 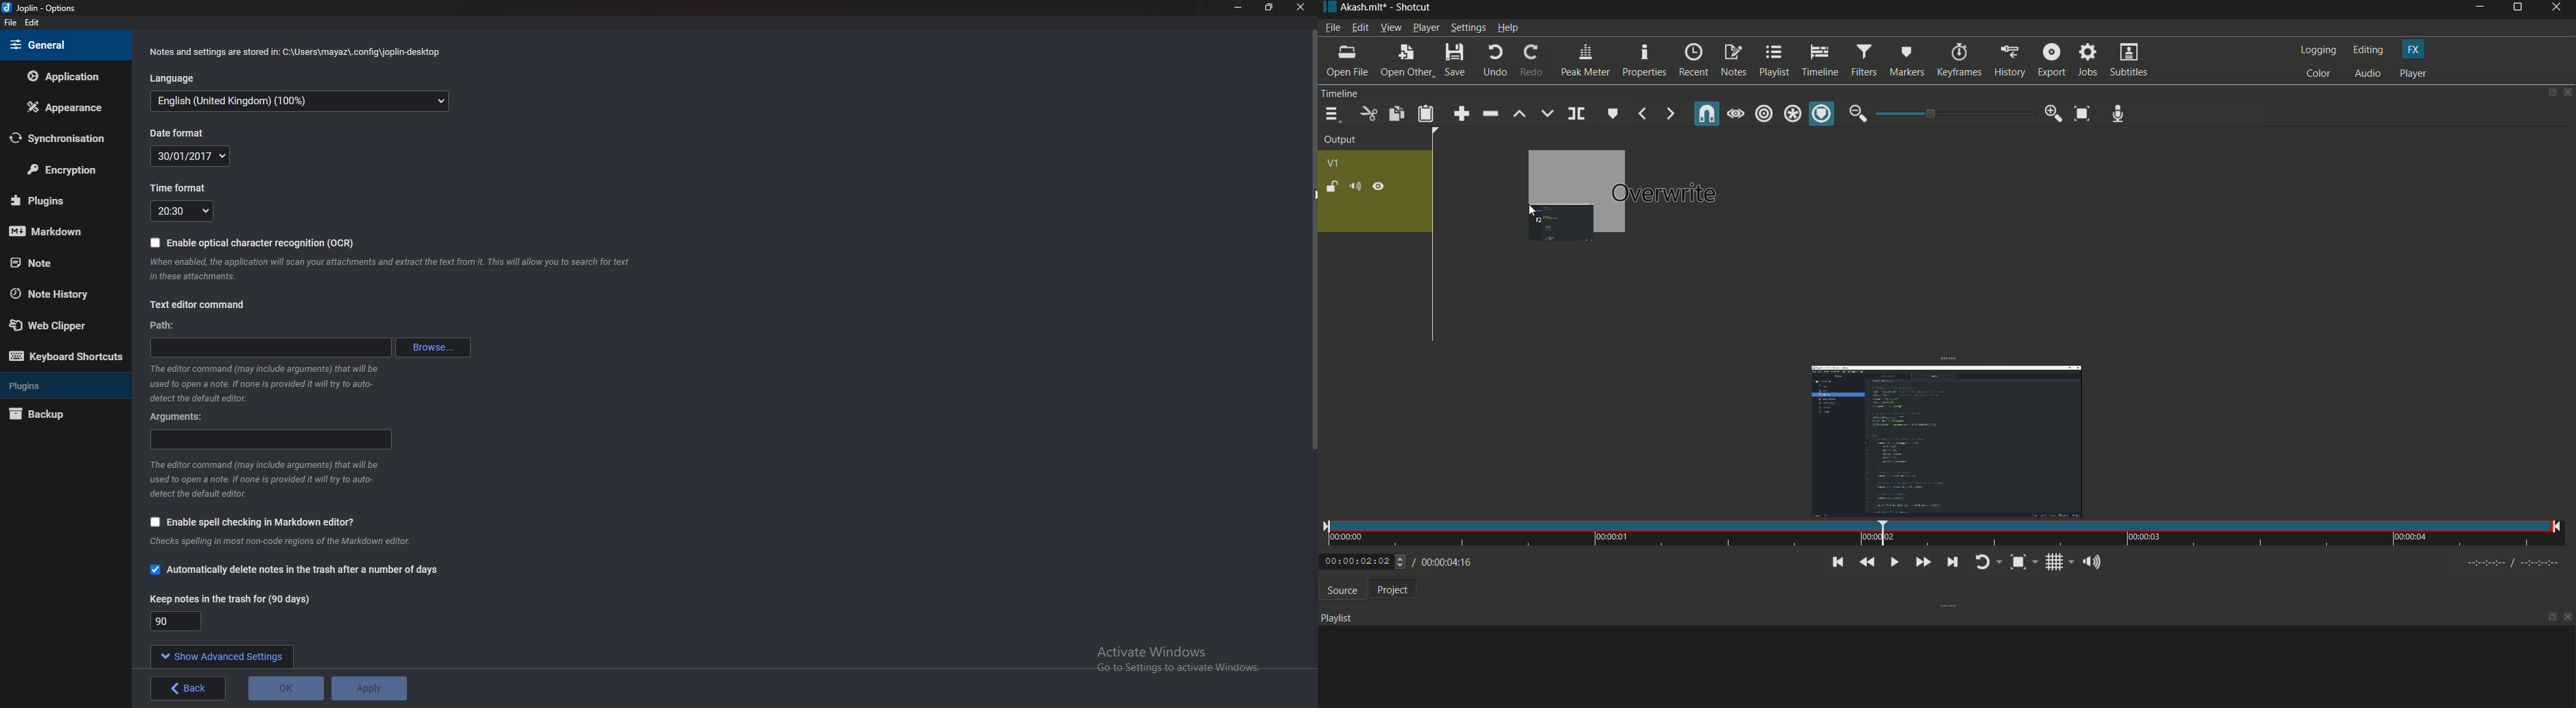 I want to click on plugins, so click(x=59, y=200).